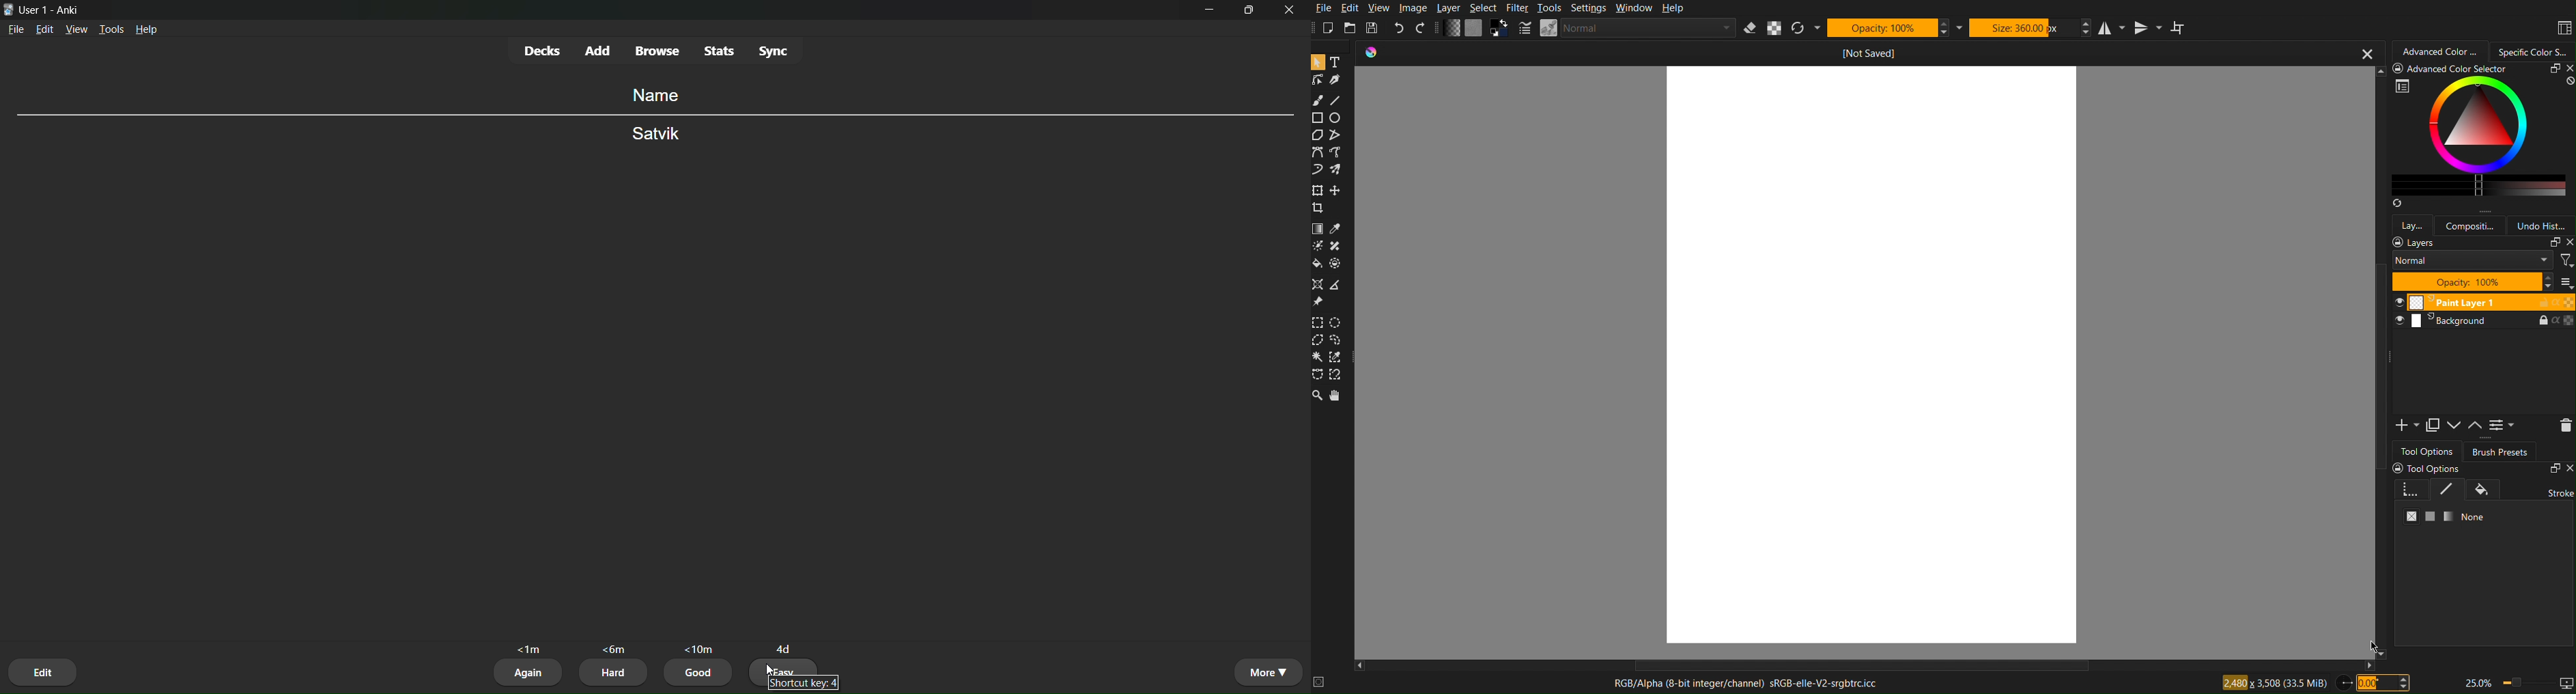 This screenshot has height=700, width=2576. I want to click on , so click(1335, 263).